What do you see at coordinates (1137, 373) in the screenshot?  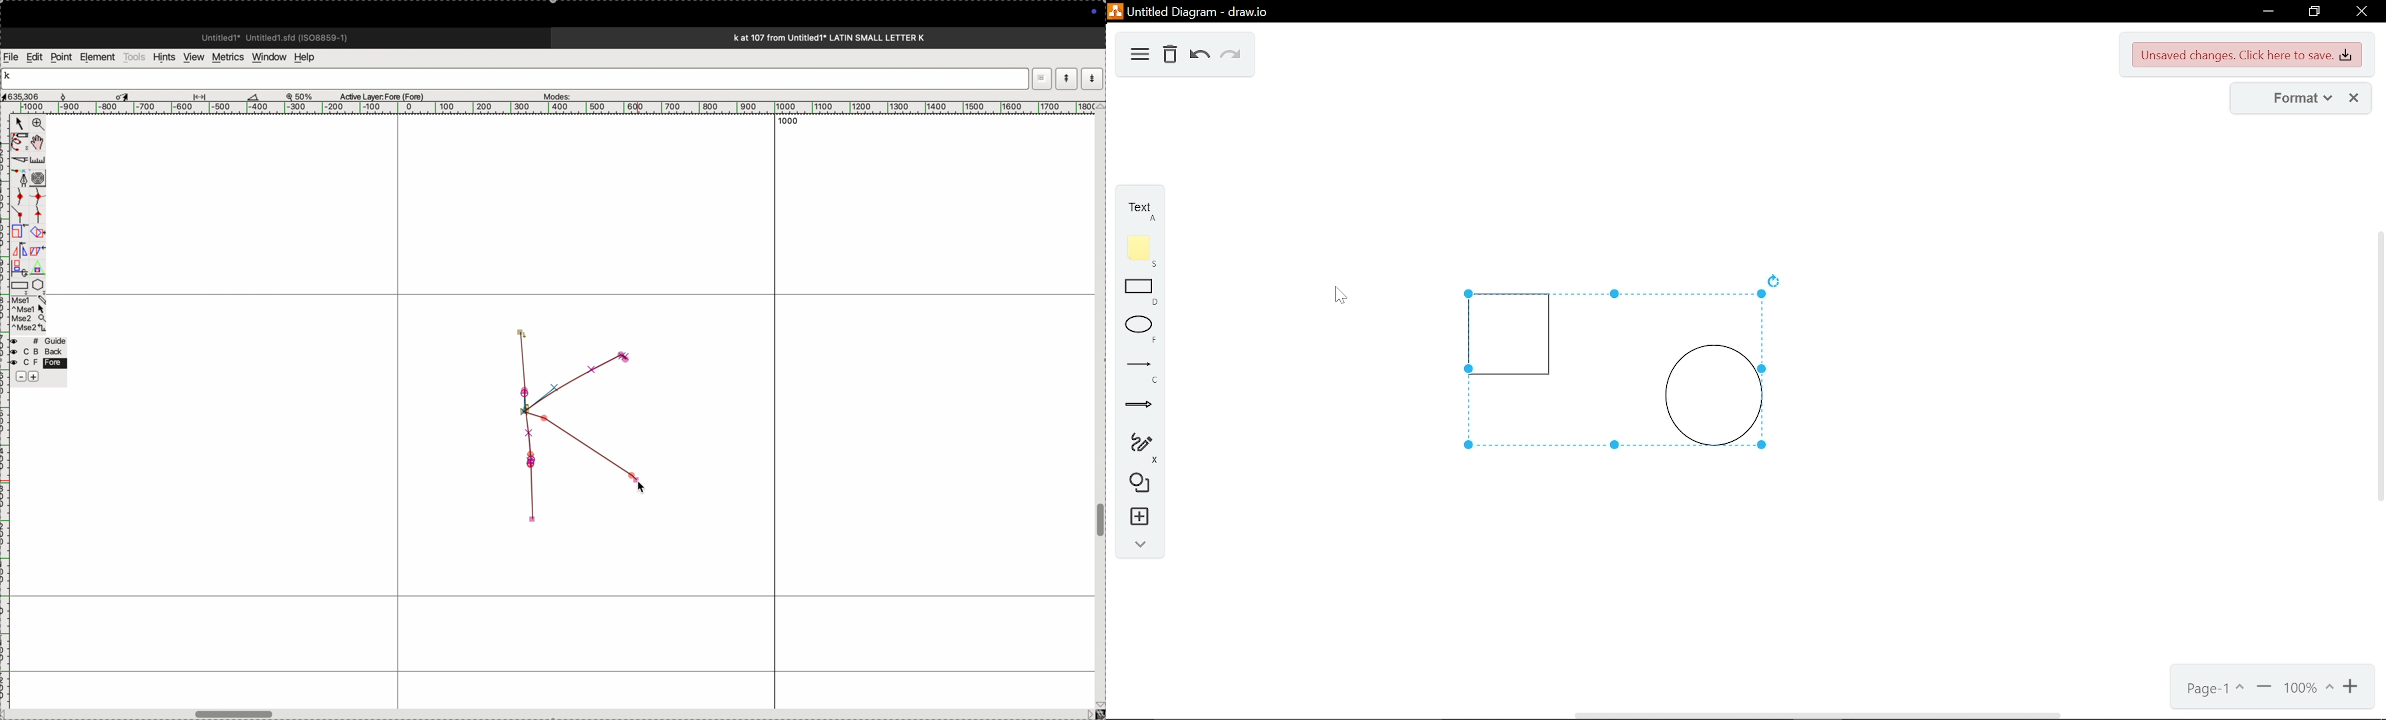 I see `line` at bounding box center [1137, 373].